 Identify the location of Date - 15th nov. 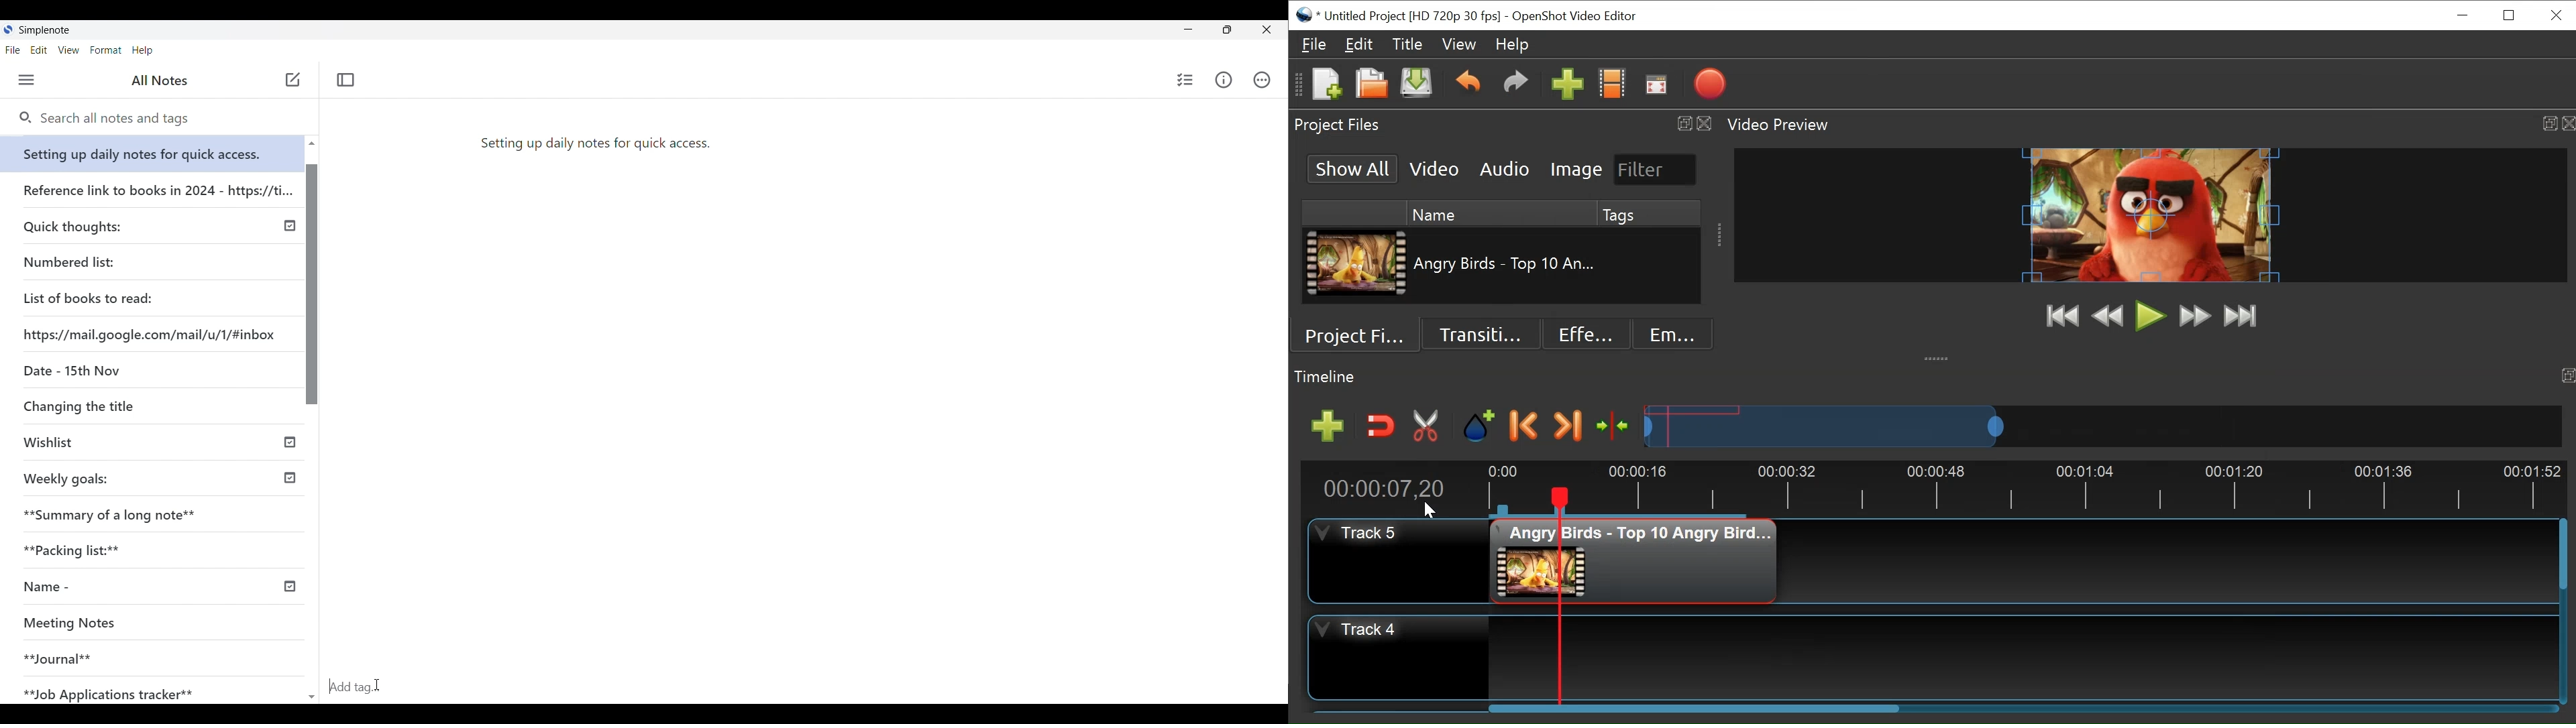
(69, 369).